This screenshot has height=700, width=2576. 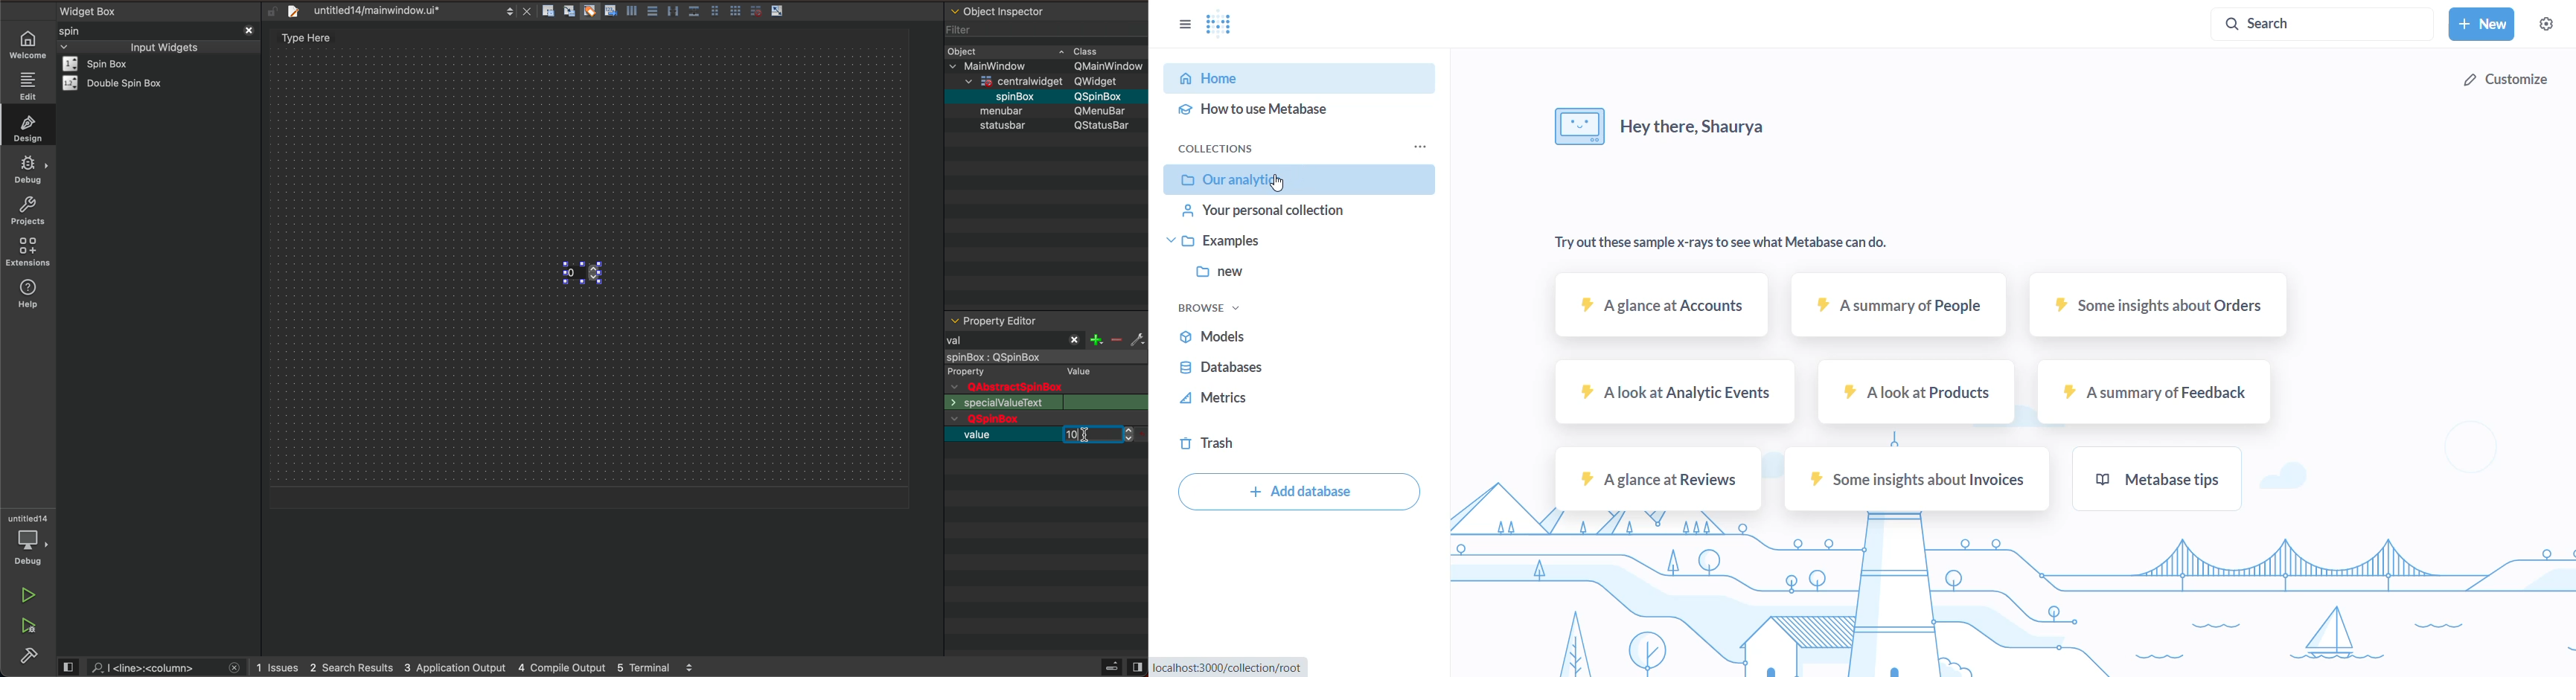 I want to click on logs, so click(x=484, y=668).